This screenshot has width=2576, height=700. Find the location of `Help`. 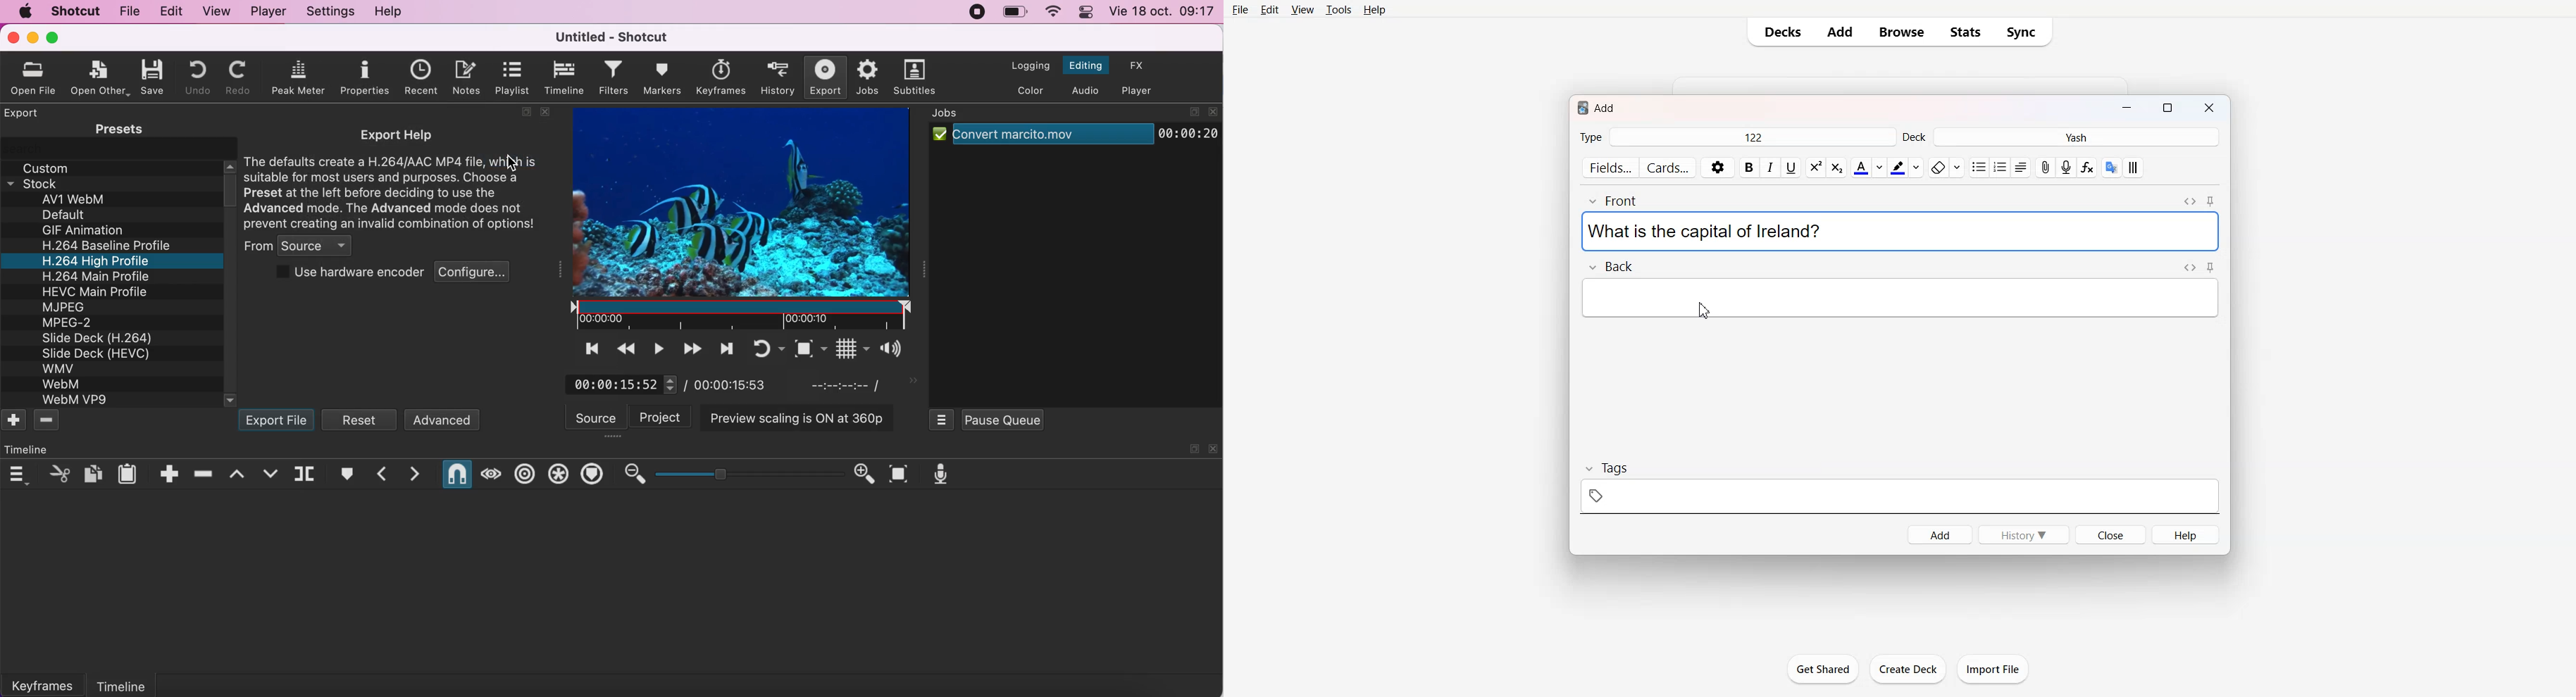

Help is located at coordinates (1375, 10).